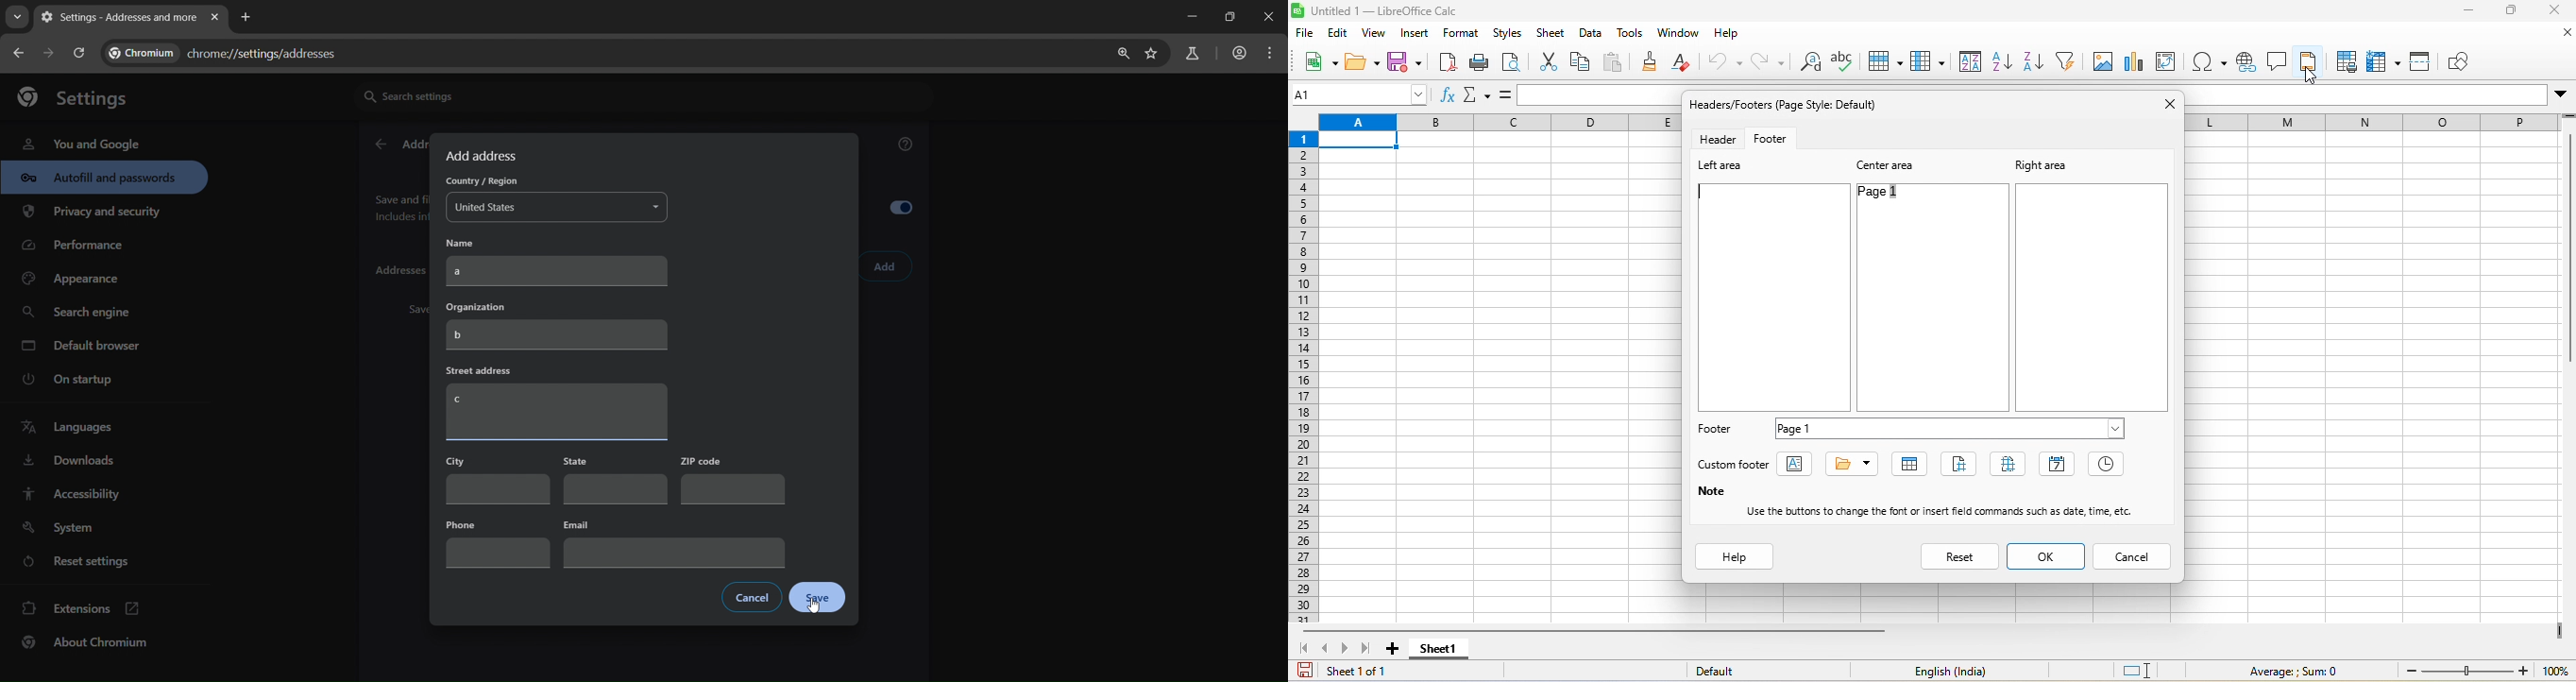 Image resolution: width=2576 pixels, height=700 pixels. I want to click on first sheet, so click(1303, 649).